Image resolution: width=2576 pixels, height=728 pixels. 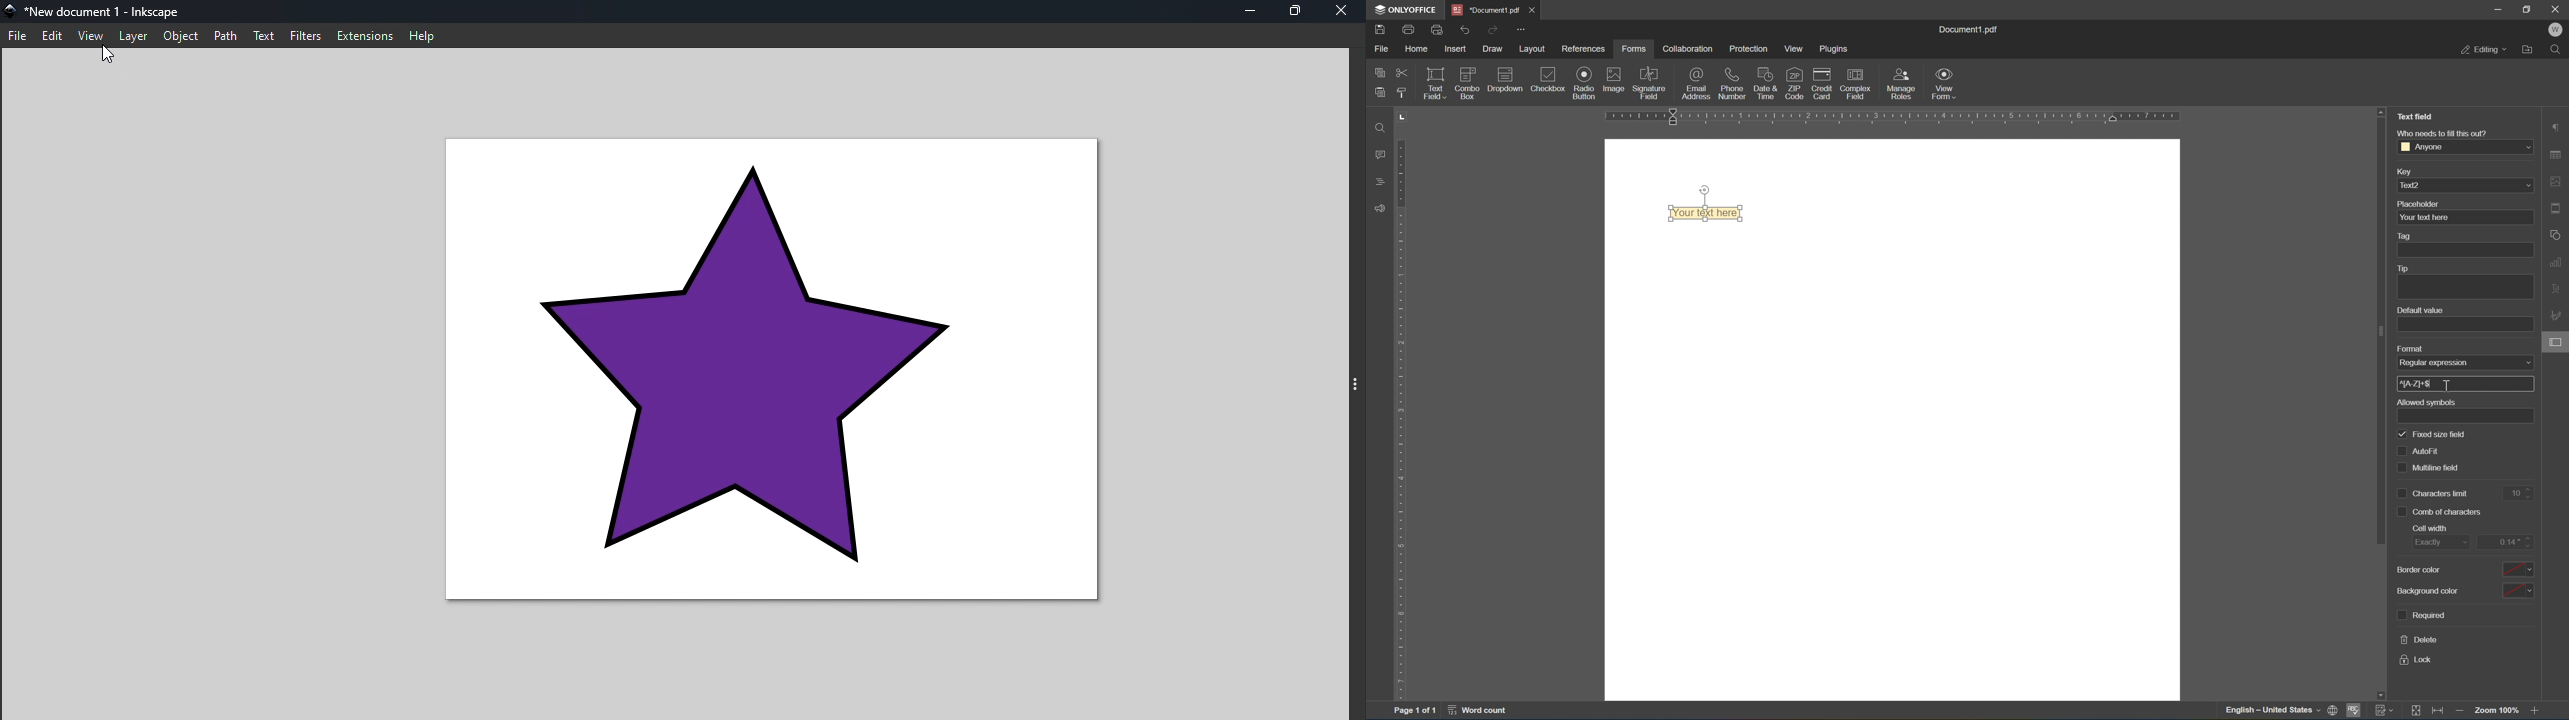 What do you see at coordinates (2463, 185) in the screenshot?
I see `text2` at bounding box center [2463, 185].